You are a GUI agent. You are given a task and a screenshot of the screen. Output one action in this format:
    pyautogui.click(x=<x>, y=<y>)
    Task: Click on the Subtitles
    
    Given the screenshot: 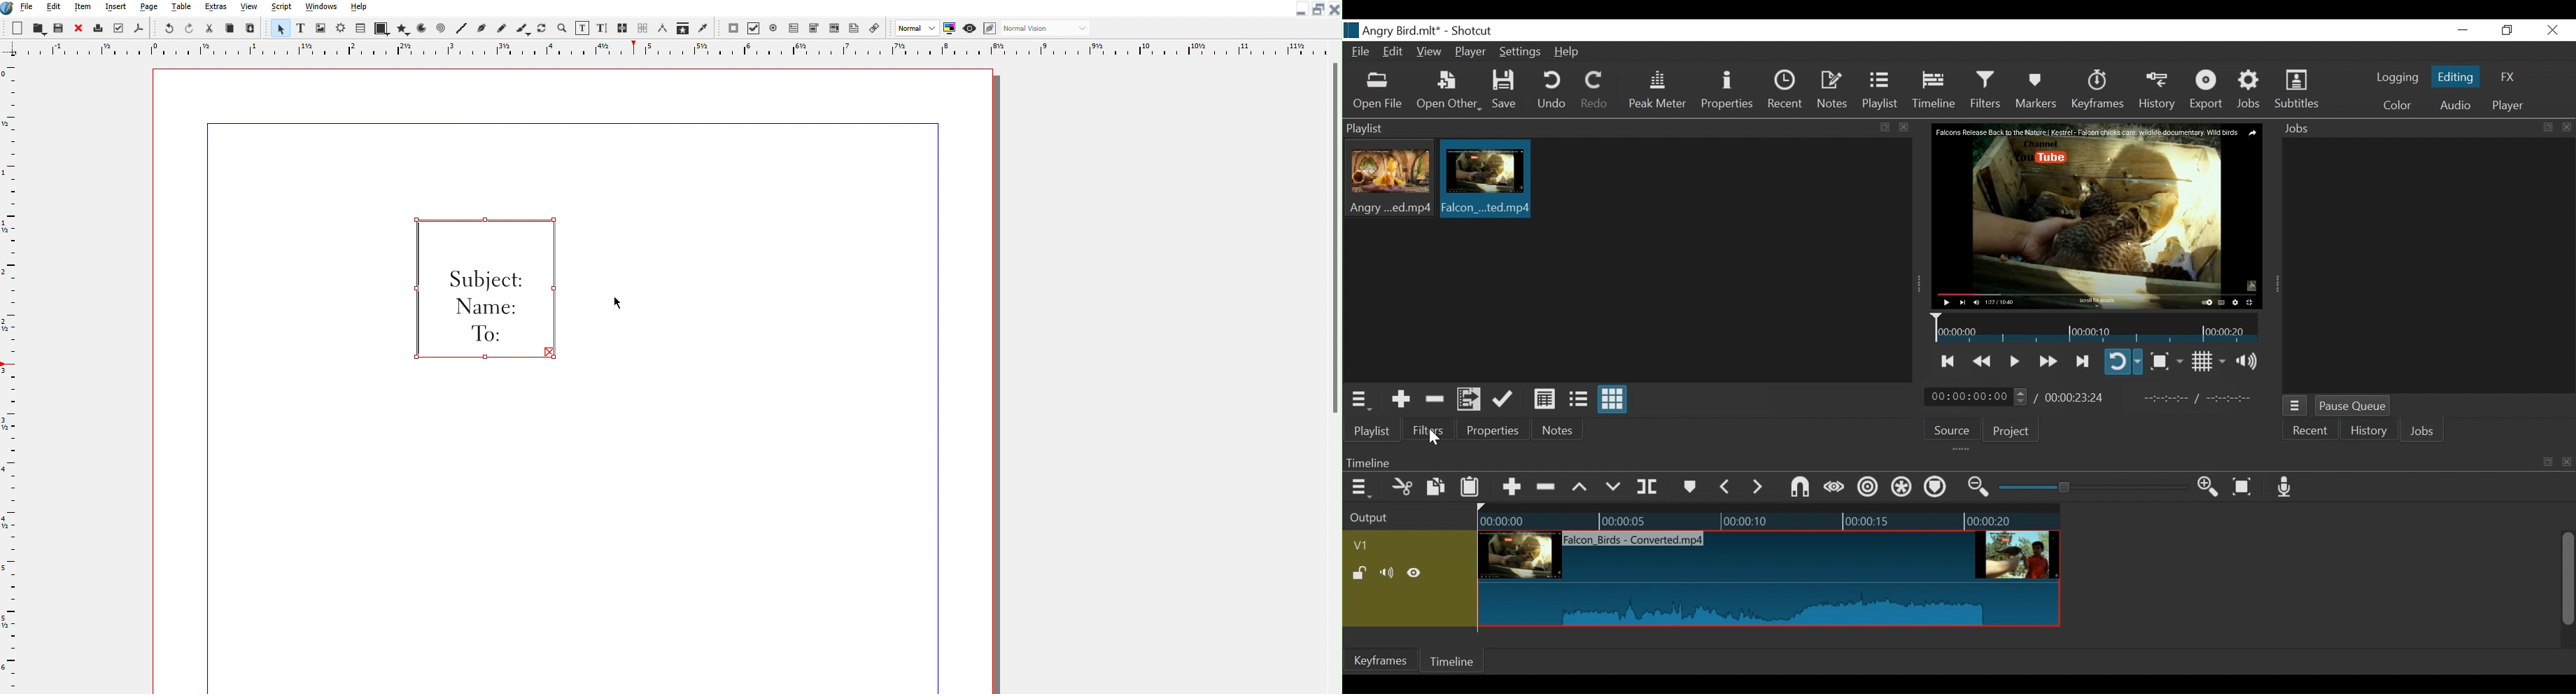 What is the action you would take?
    pyautogui.click(x=2297, y=89)
    